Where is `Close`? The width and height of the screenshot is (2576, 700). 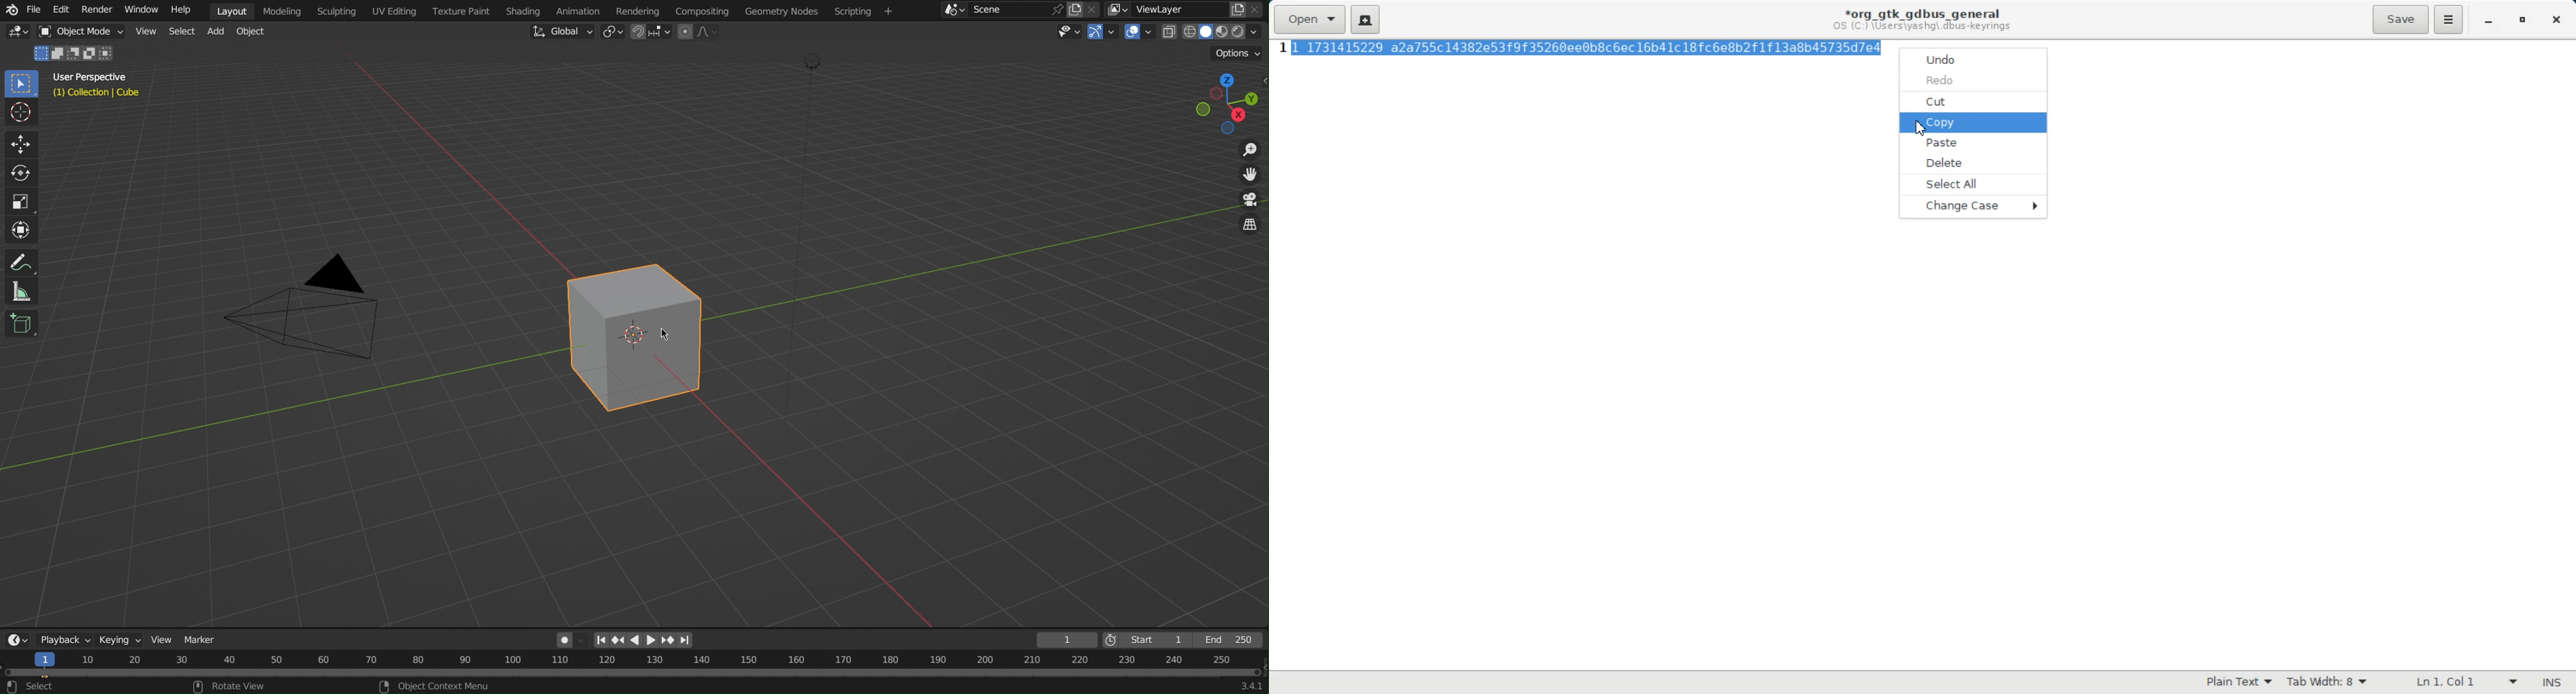 Close is located at coordinates (1260, 10).